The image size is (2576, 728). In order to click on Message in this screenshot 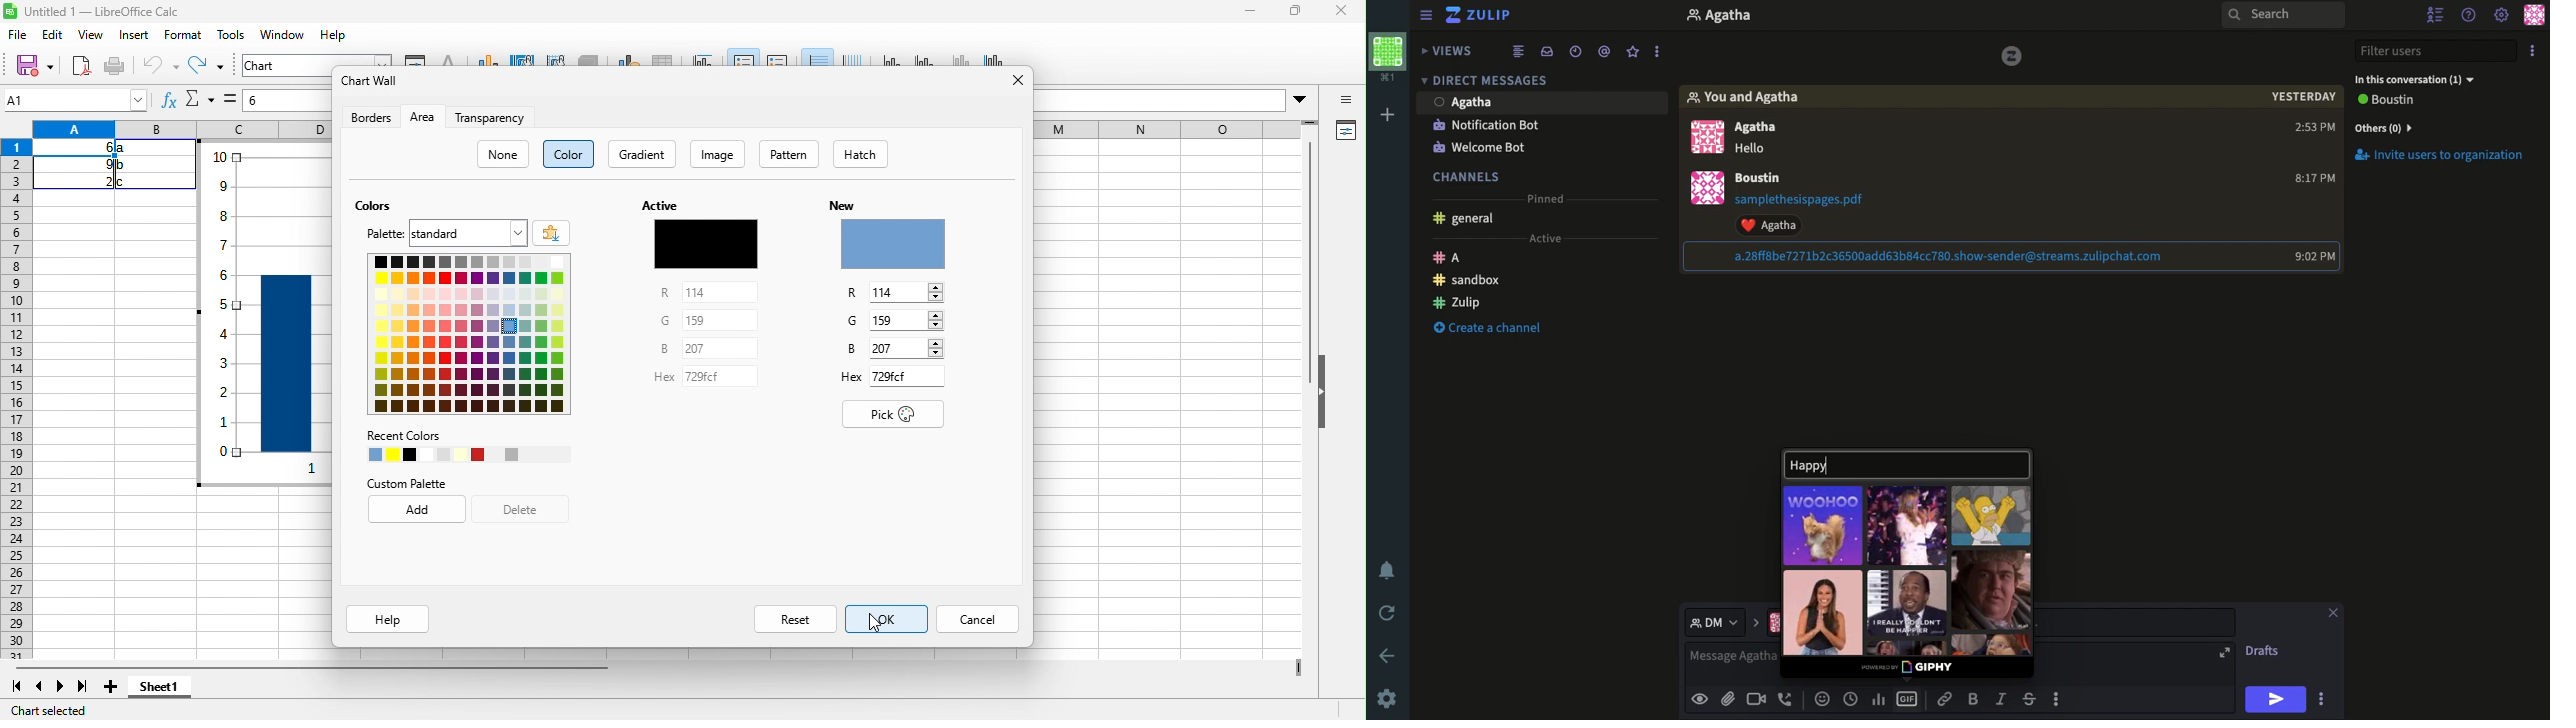, I will do `click(1734, 663)`.